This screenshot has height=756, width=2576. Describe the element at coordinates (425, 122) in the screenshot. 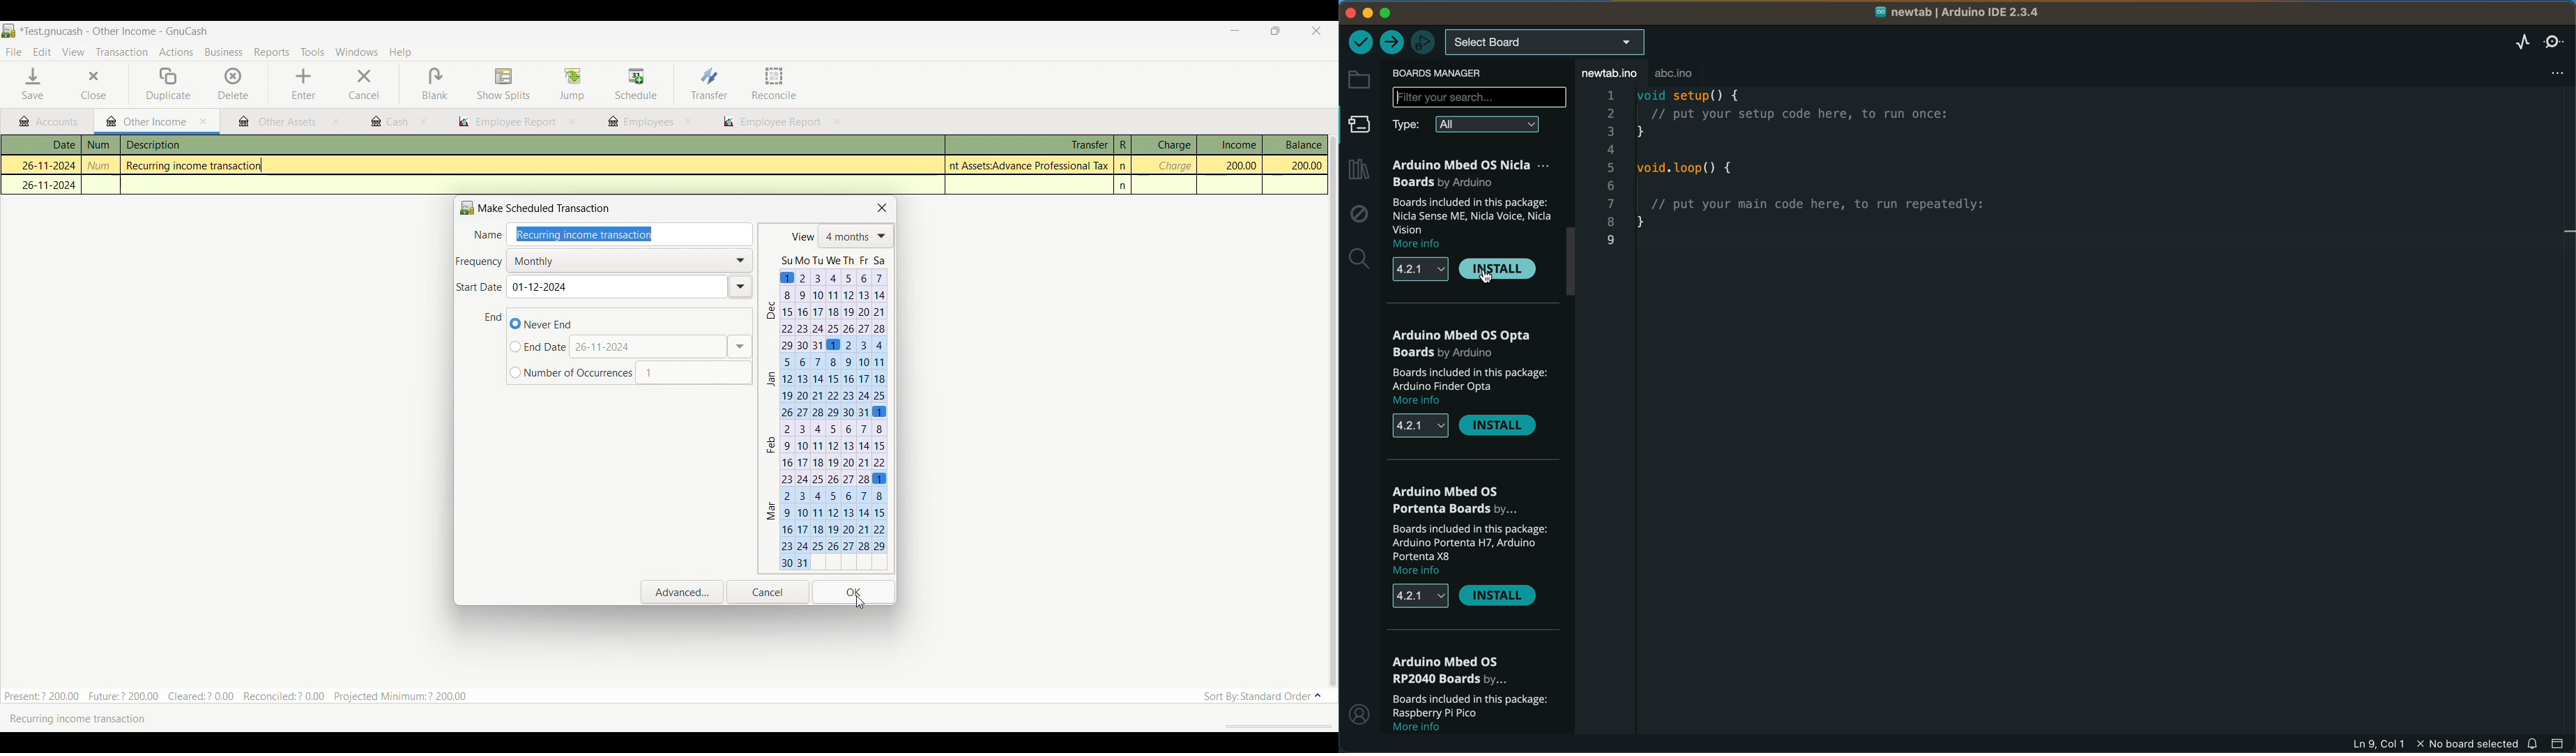

I see `close` at that location.